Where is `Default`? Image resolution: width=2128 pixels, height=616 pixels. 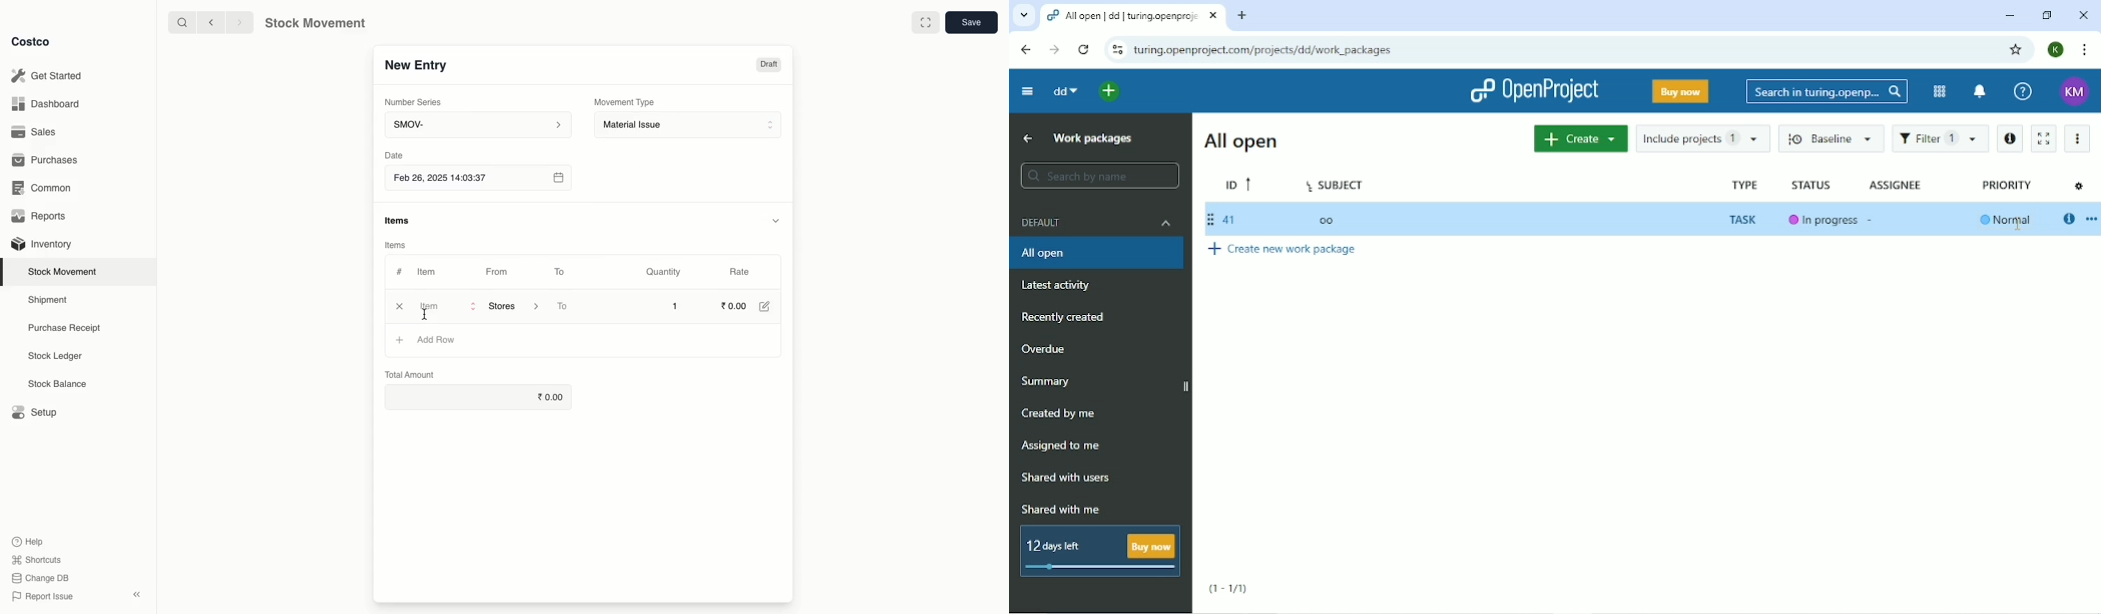 Default is located at coordinates (1098, 224).